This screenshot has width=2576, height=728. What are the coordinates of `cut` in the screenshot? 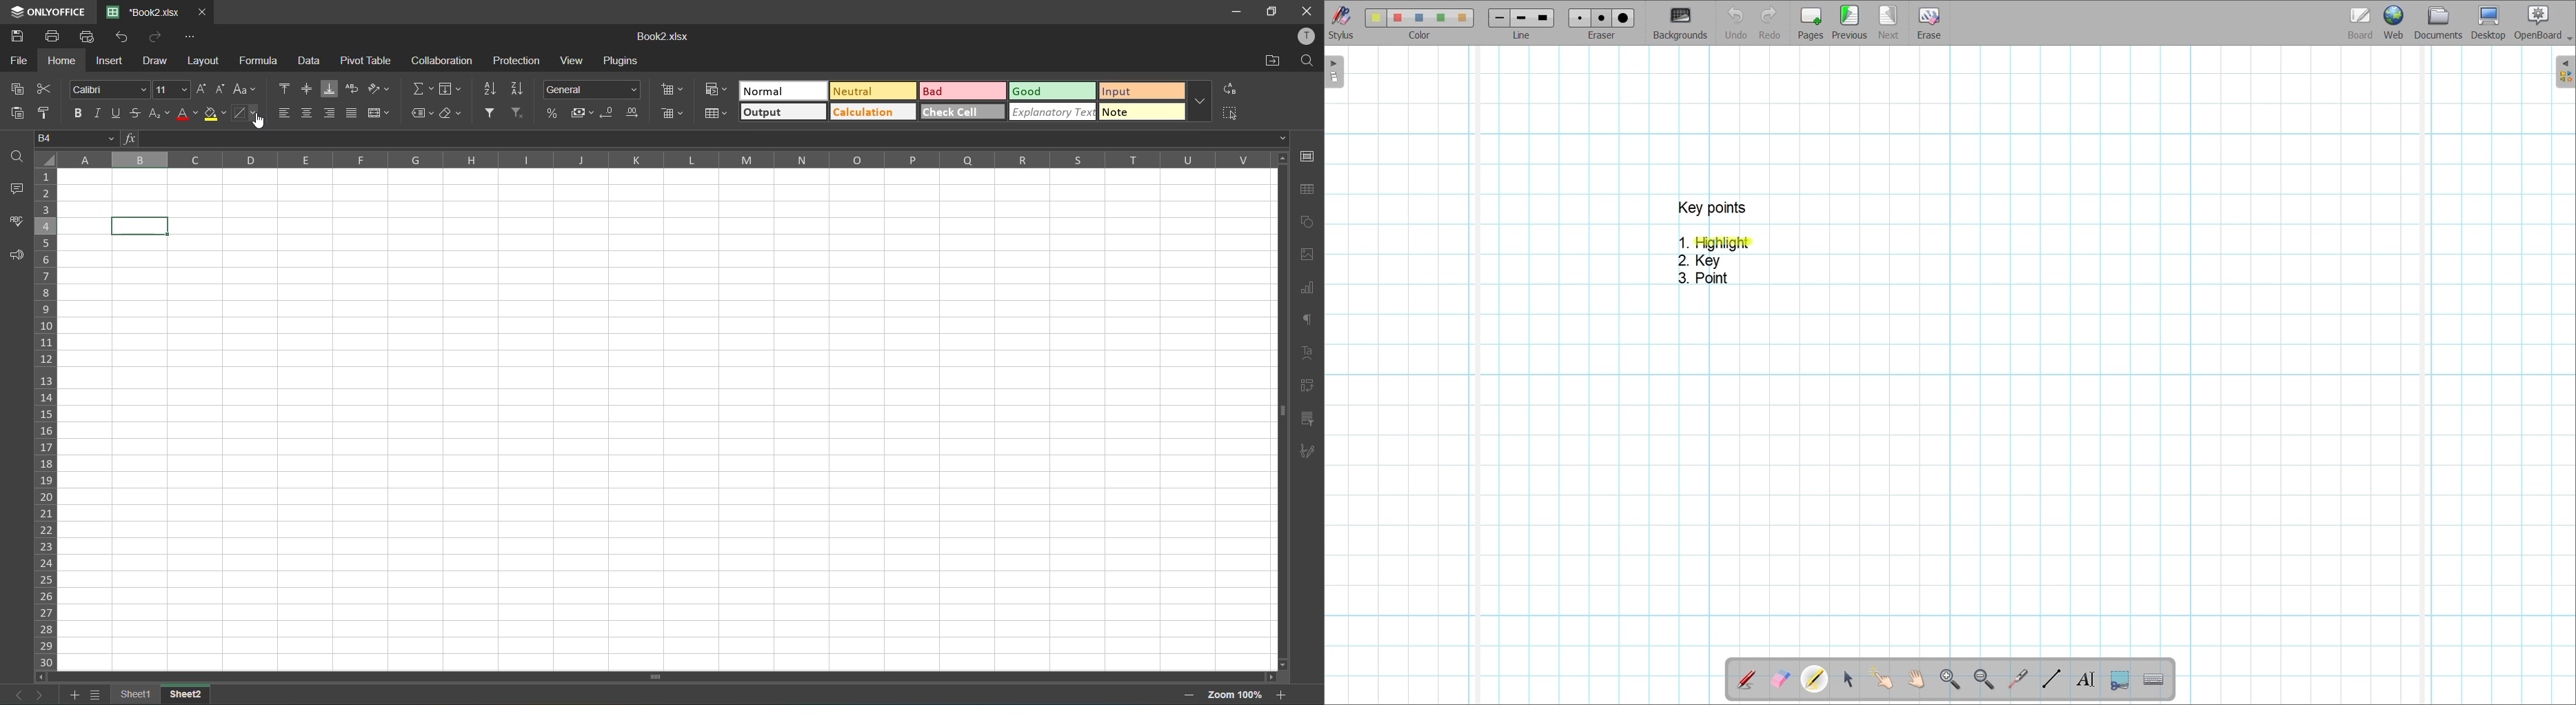 It's located at (49, 90).